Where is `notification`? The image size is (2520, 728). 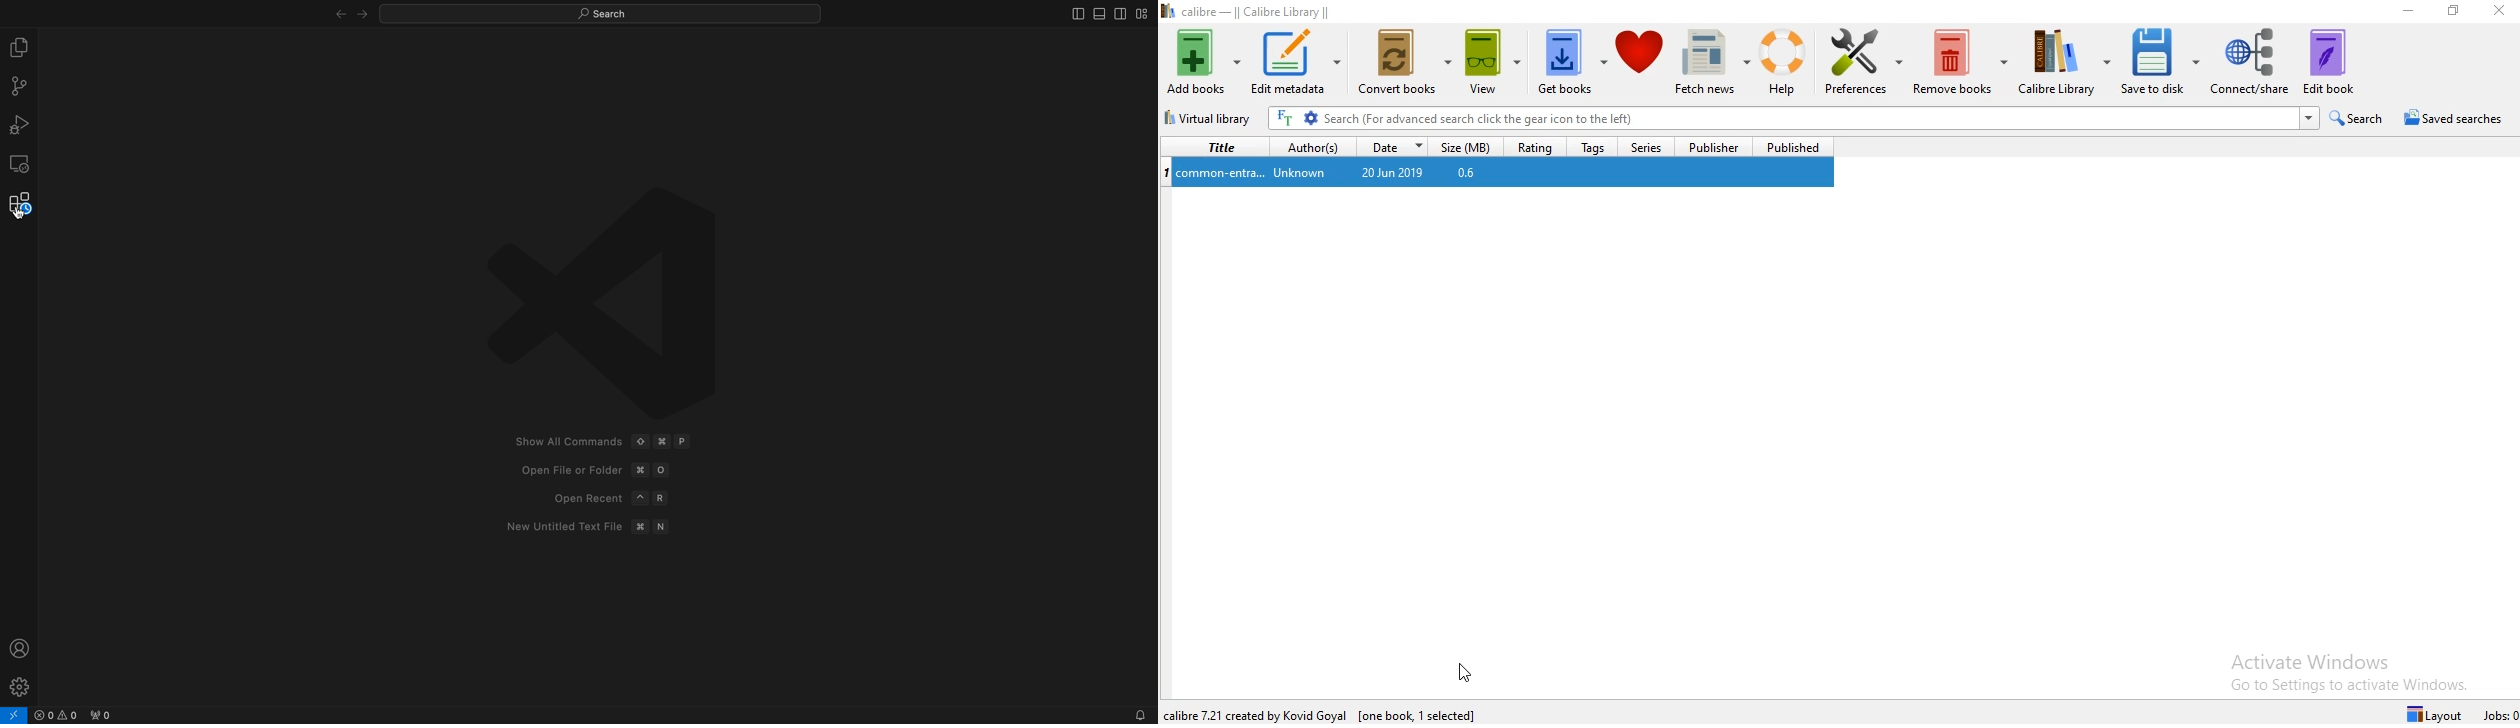
notification is located at coordinates (1131, 713).